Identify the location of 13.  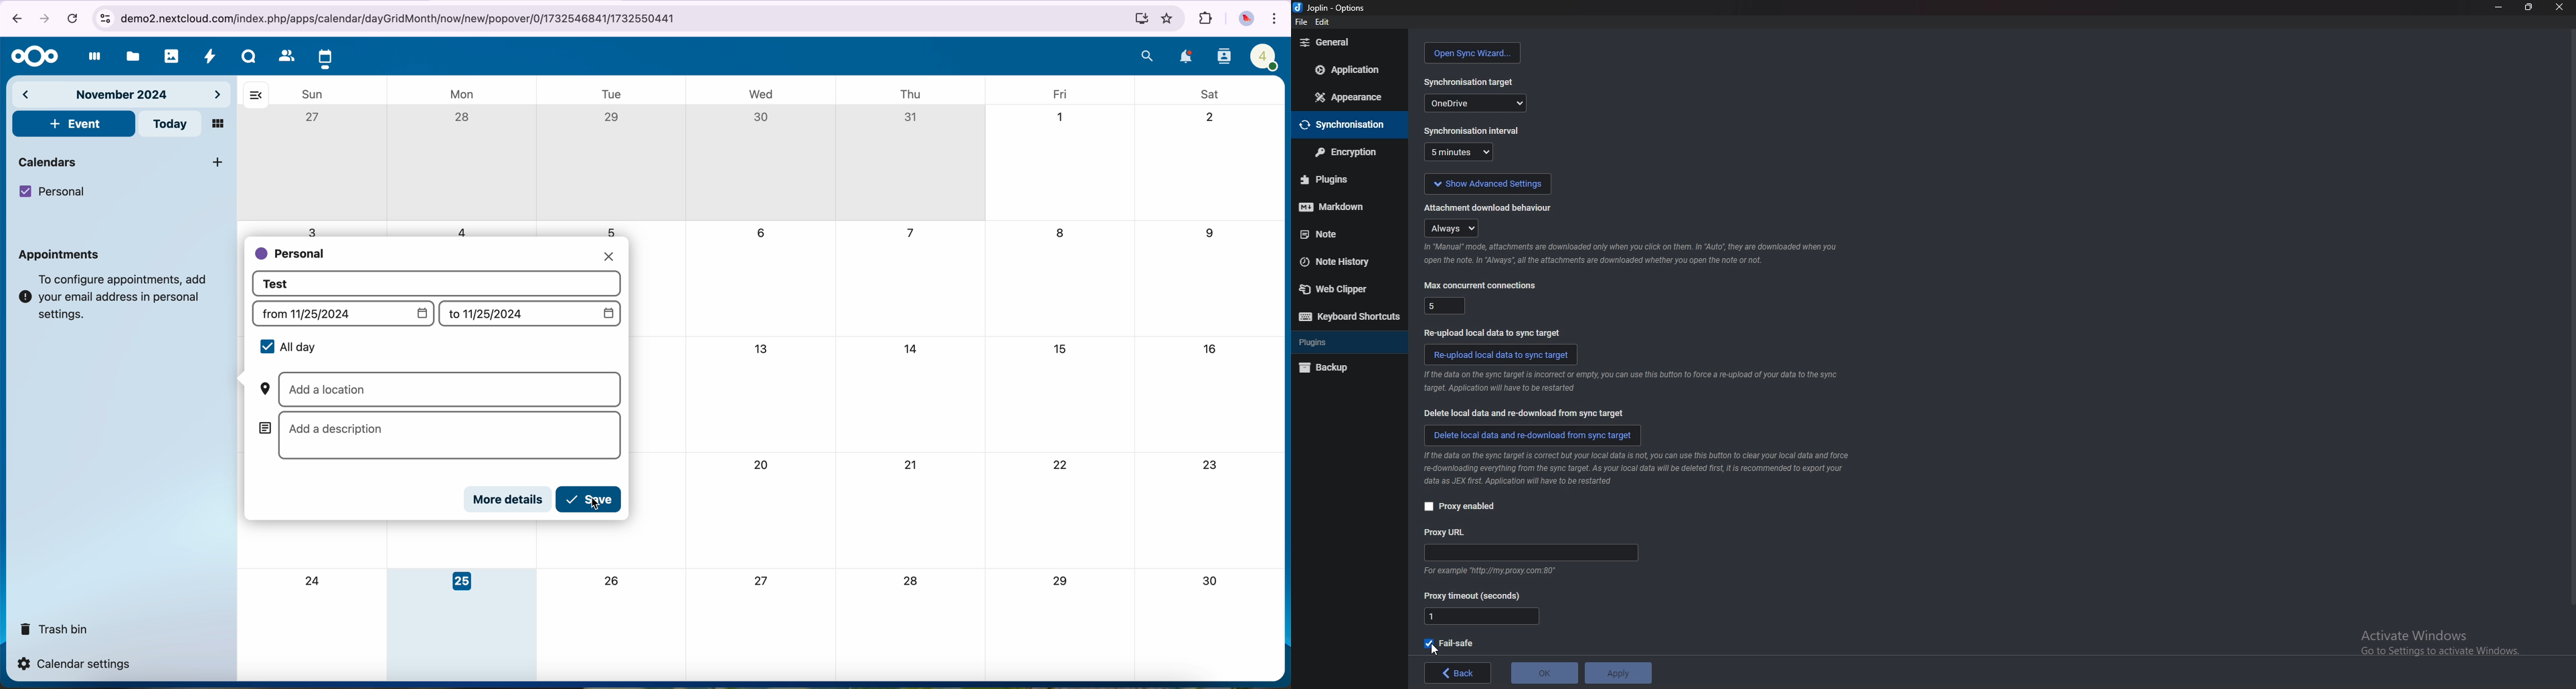
(760, 348).